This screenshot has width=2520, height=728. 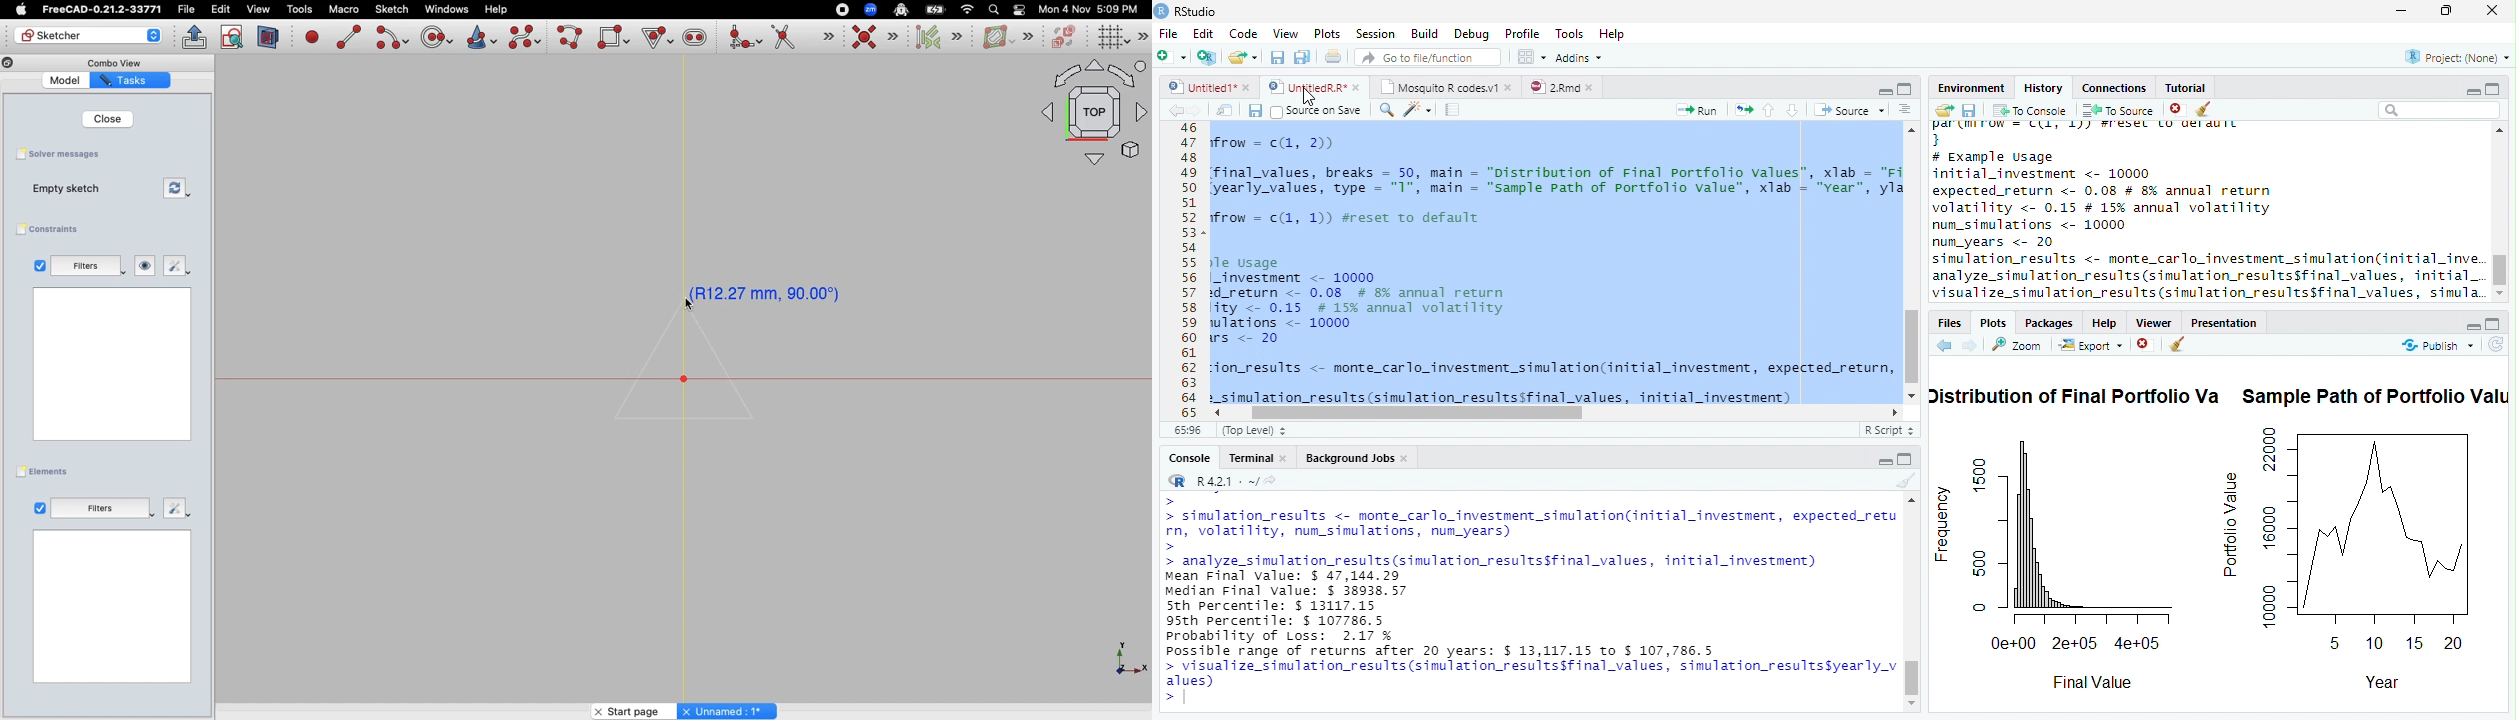 What do you see at coordinates (2405, 12) in the screenshot?
I see `Minimize` at bounding box center [2405, 12].